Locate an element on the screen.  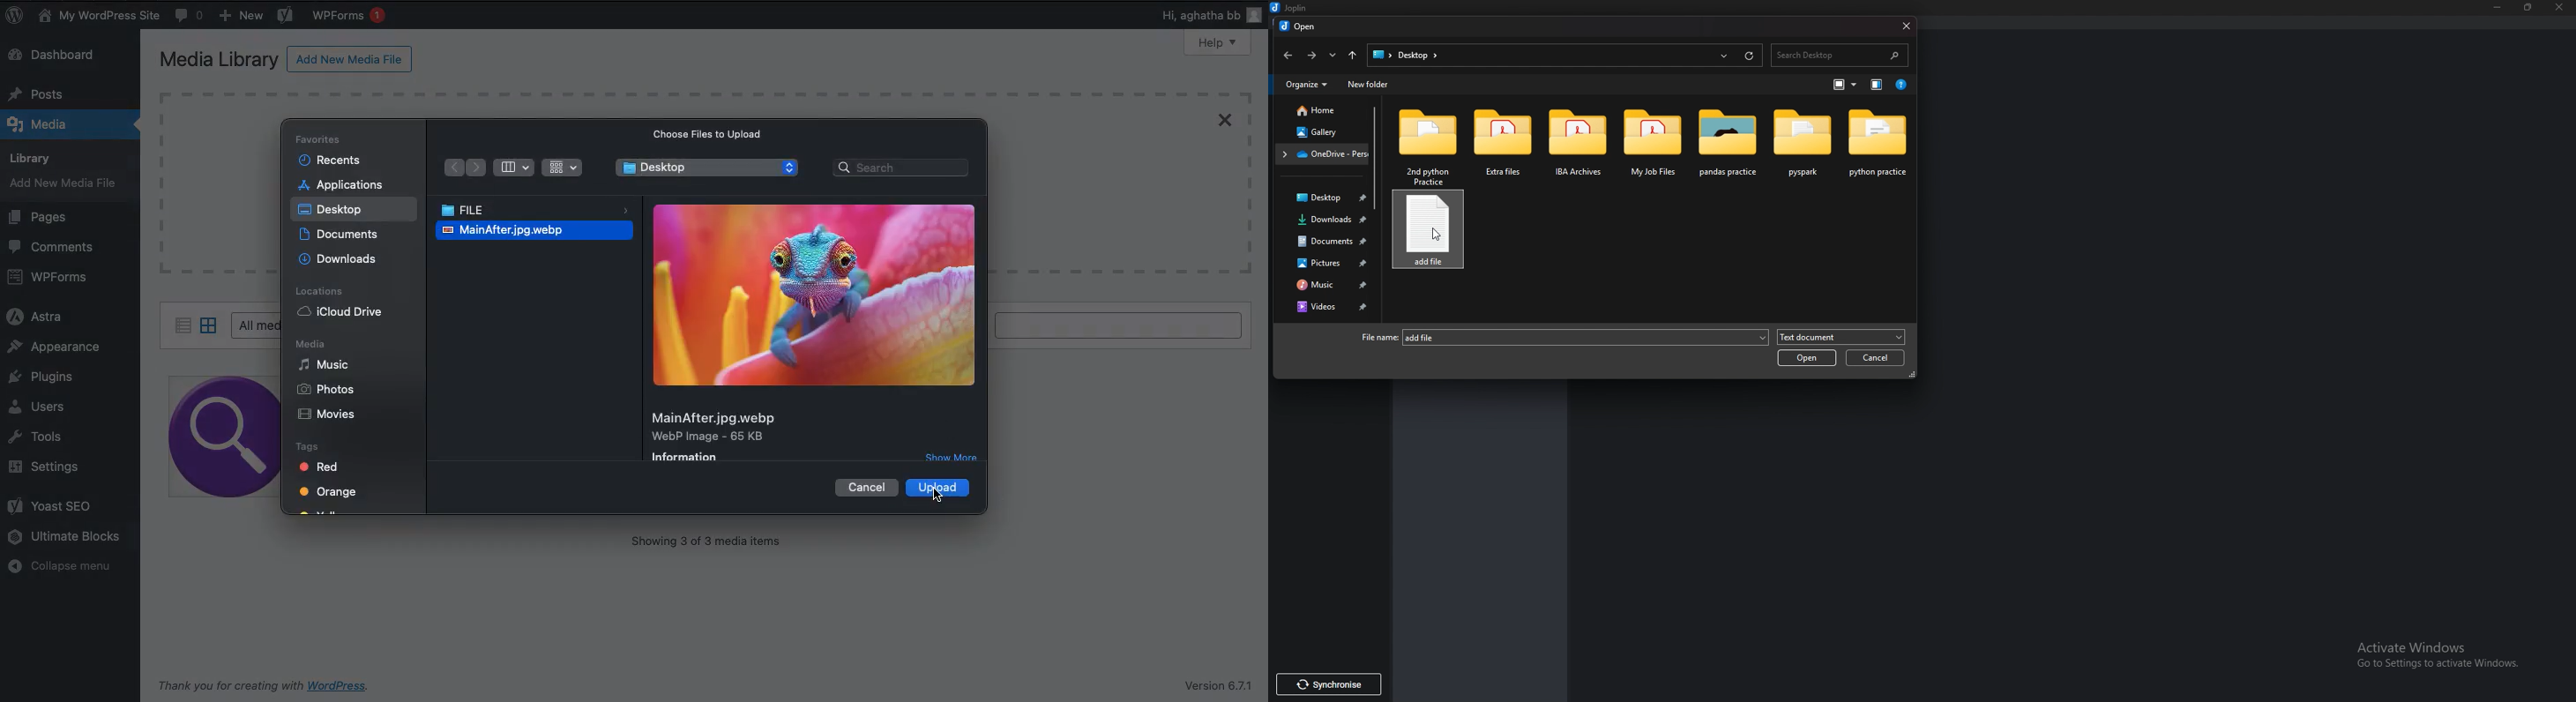
Selected file is located at coordinates (1432, 234).